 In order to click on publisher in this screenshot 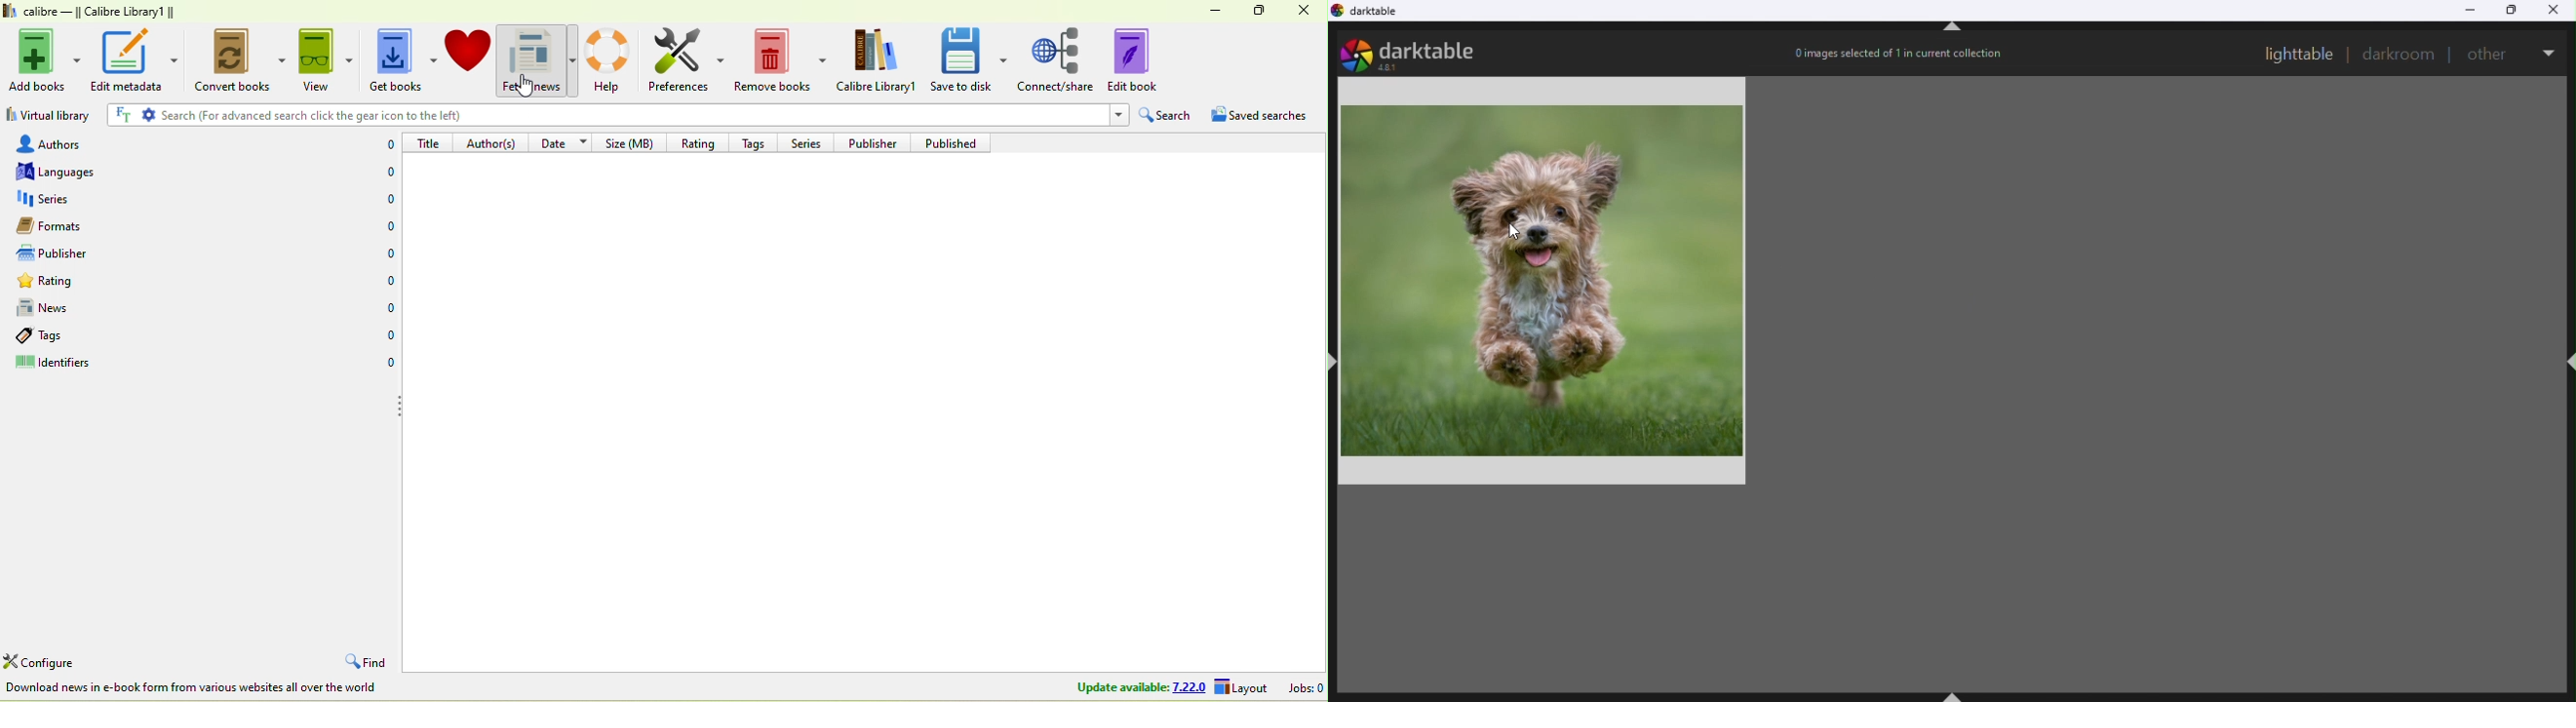, I will do `click(877, 142)`.